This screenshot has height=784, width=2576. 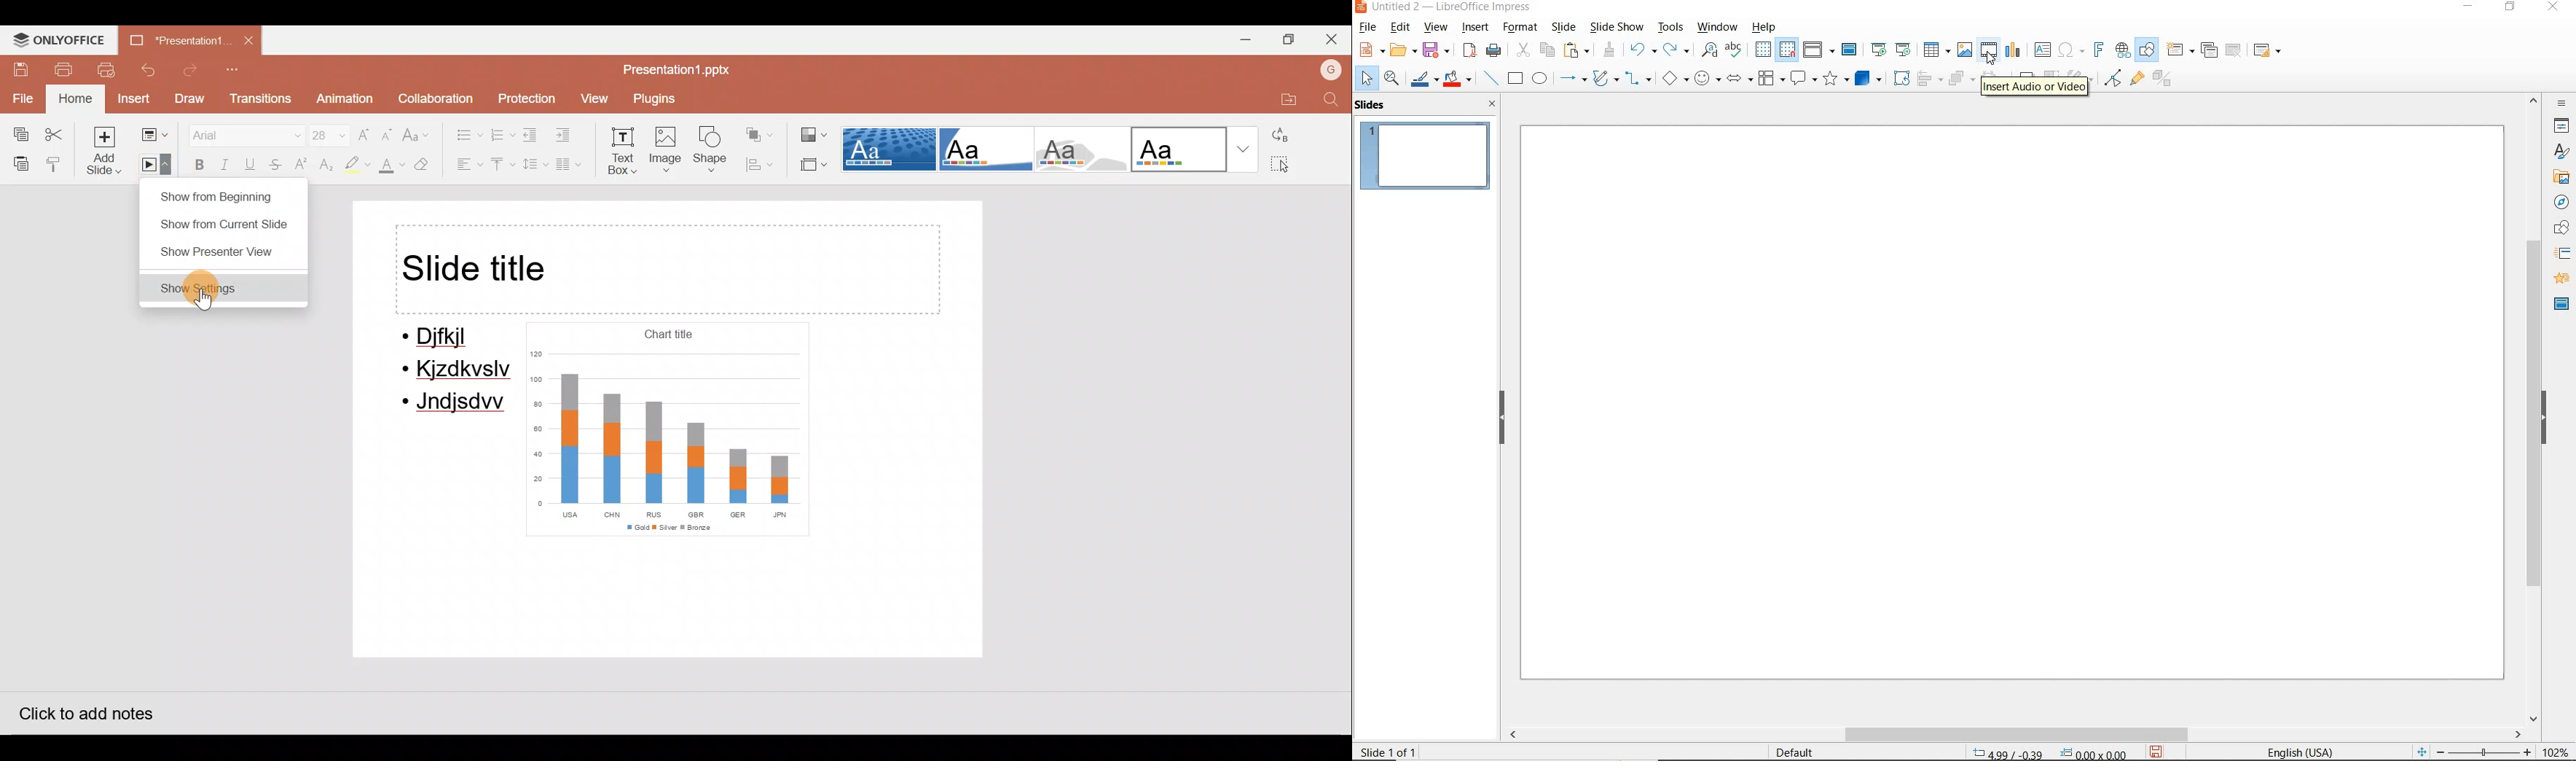 What do you see at coordinates (1196, 149) in the screenshot?
I see `Office theme` at bounding box center [1196, 149].